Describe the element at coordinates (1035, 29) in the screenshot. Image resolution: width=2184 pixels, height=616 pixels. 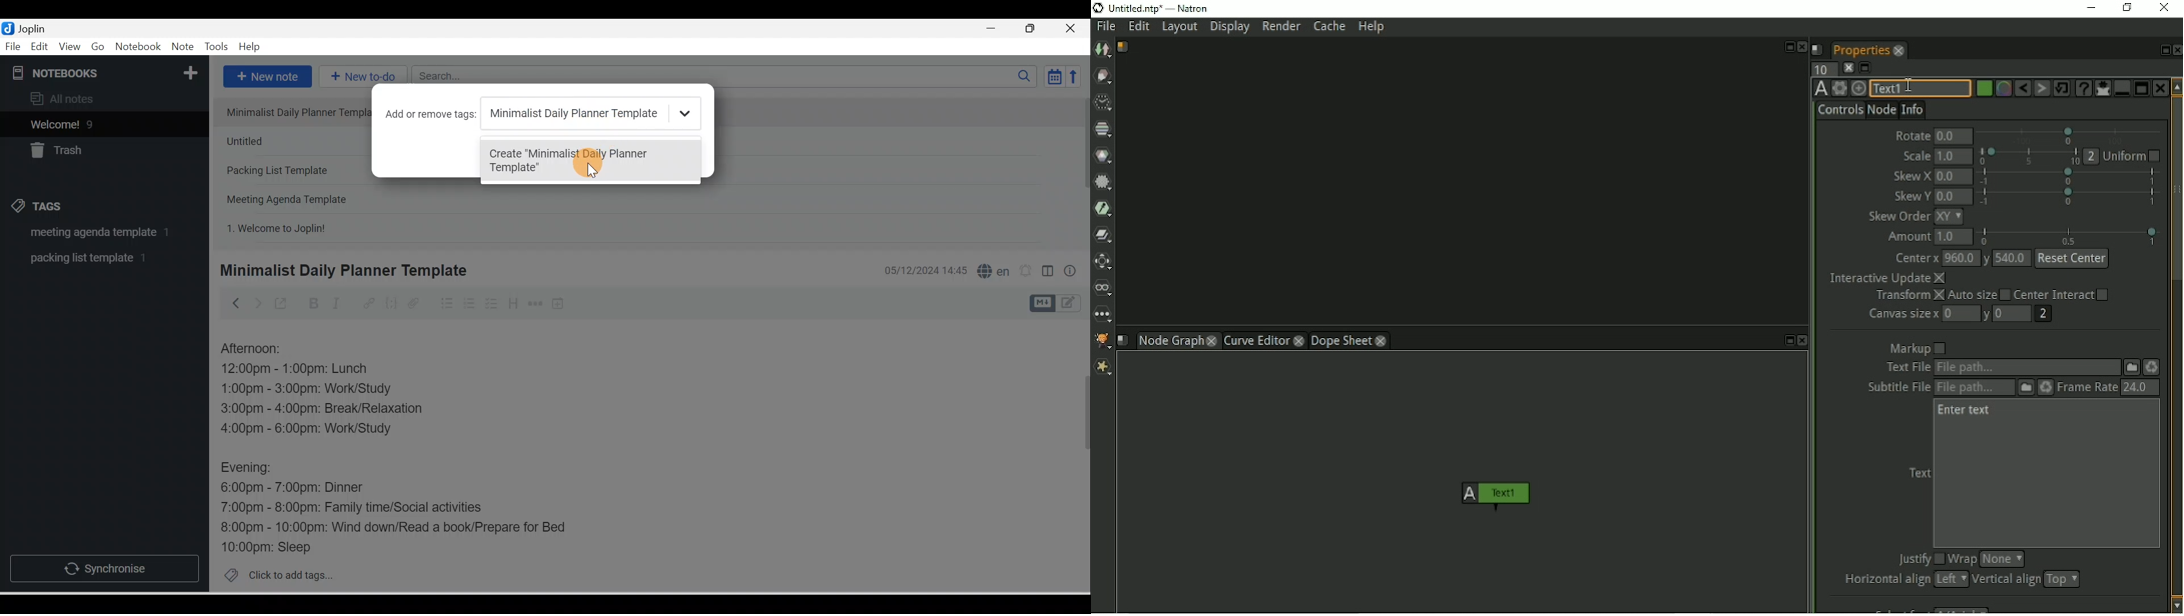
I see `Maximise` at that location.